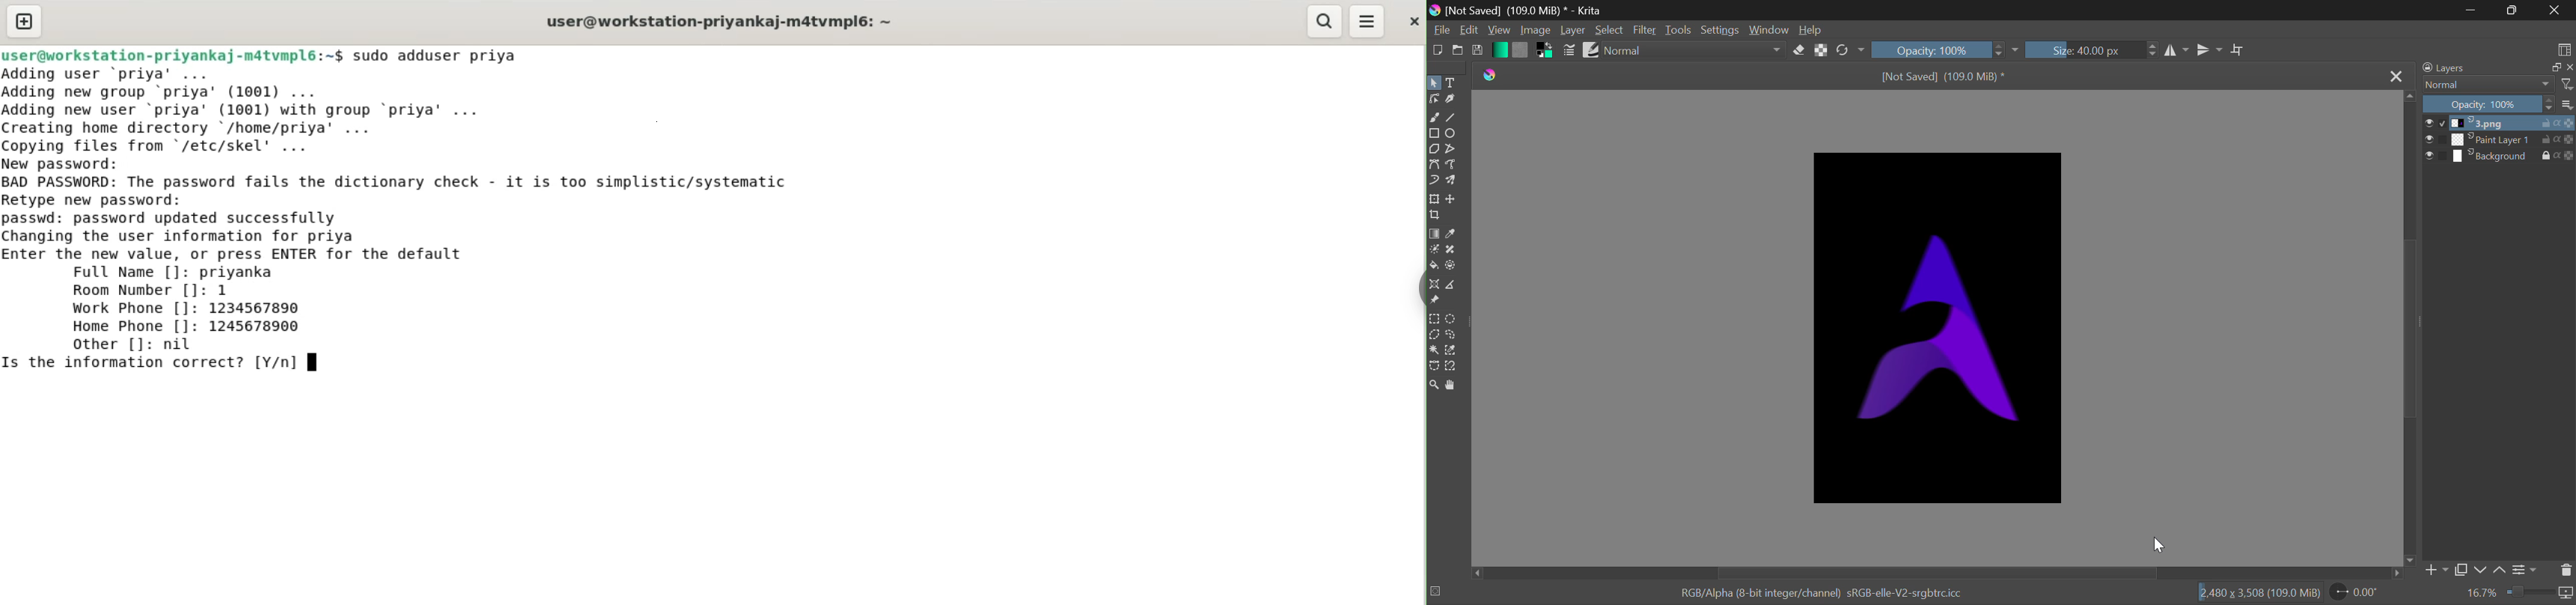 This screenshot has width=2576, height=616. Describe the element at coordinates (1434, 334) in the screenshot. I see `Polygon Selection Tool` at that location.